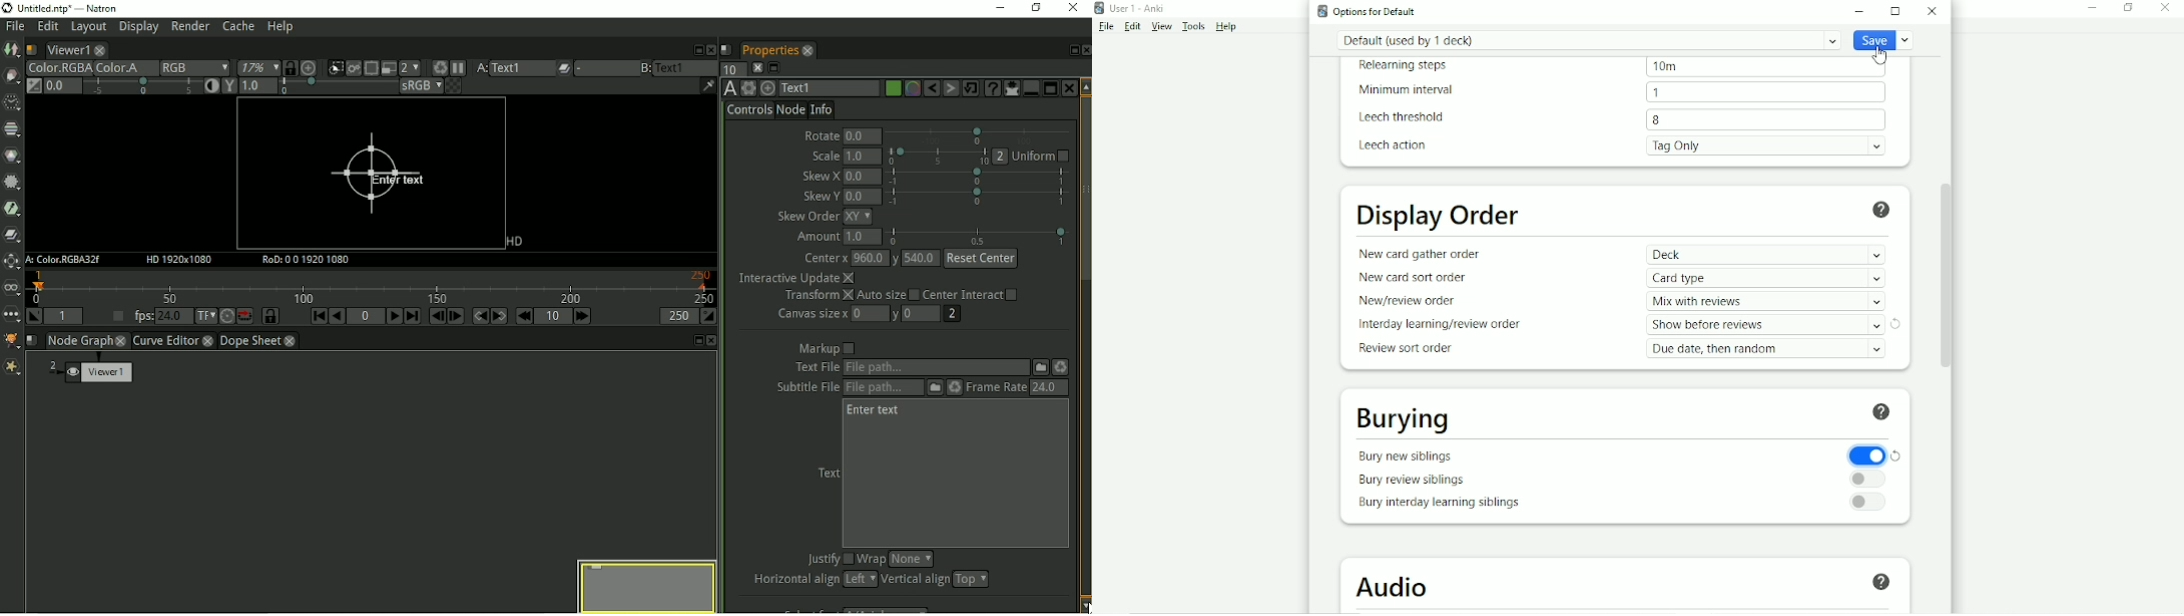 This screenshot has height=616, width=2184. Describe the element at coordinates (1867, 479) in the screenshot. I see `Toggle on/off` at that location.